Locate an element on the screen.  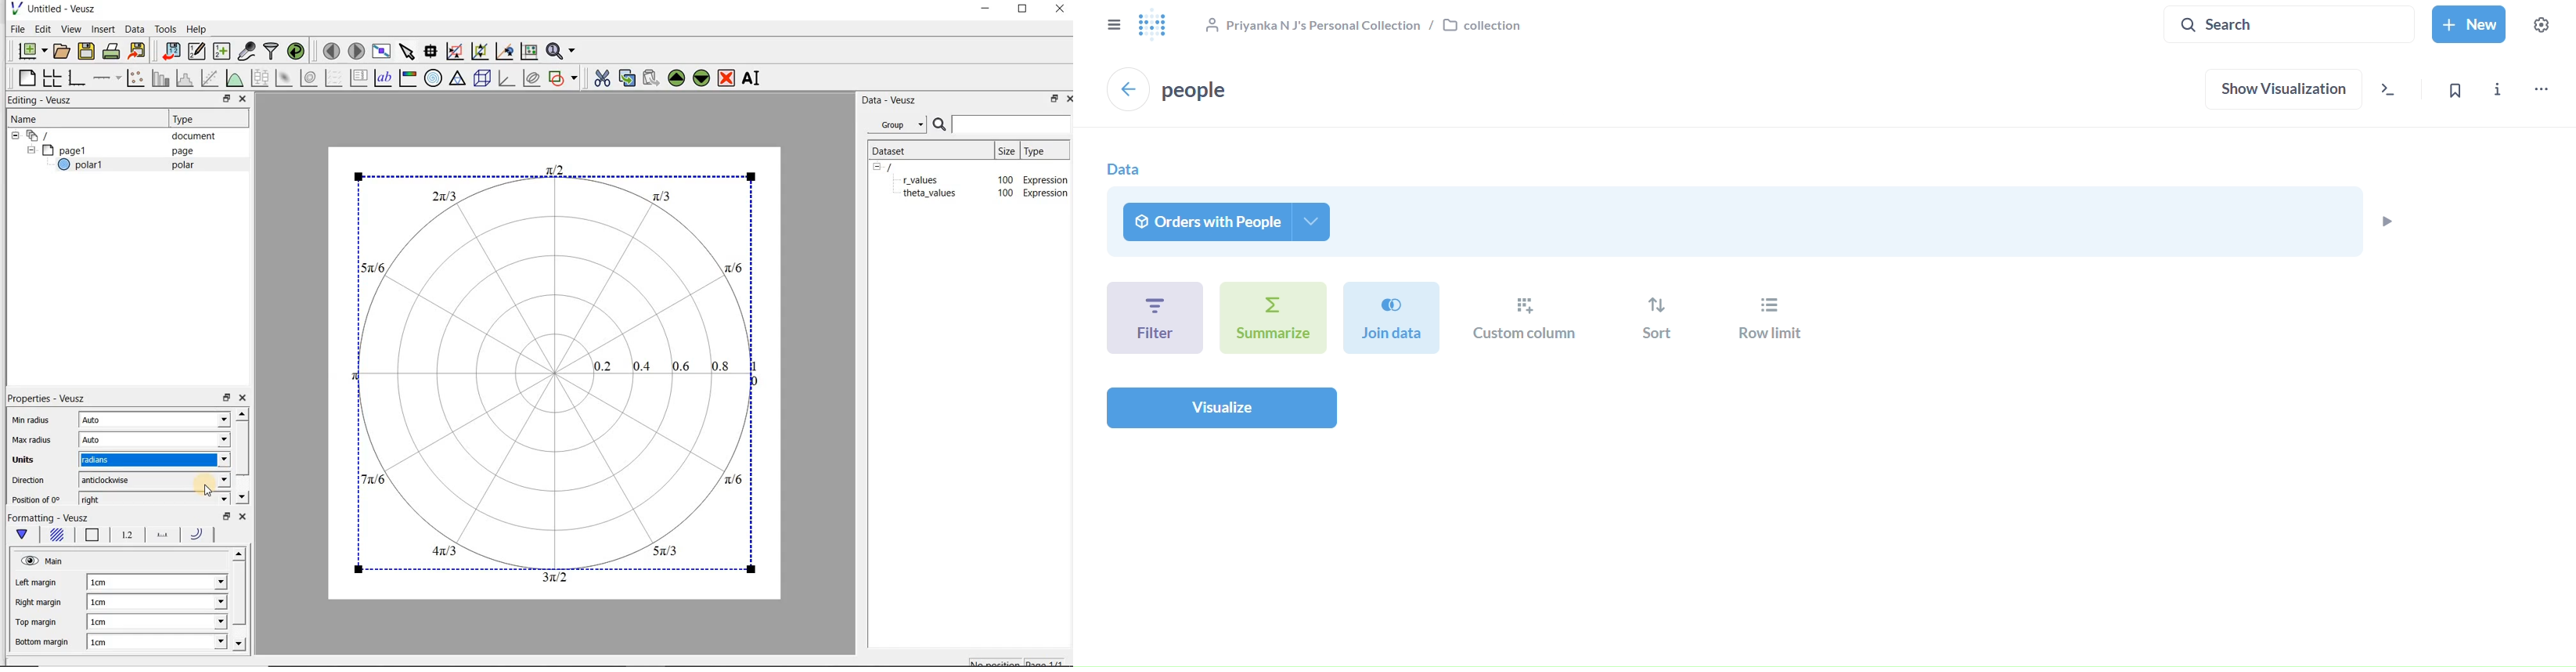
data is located at coordinates (1123, 169).